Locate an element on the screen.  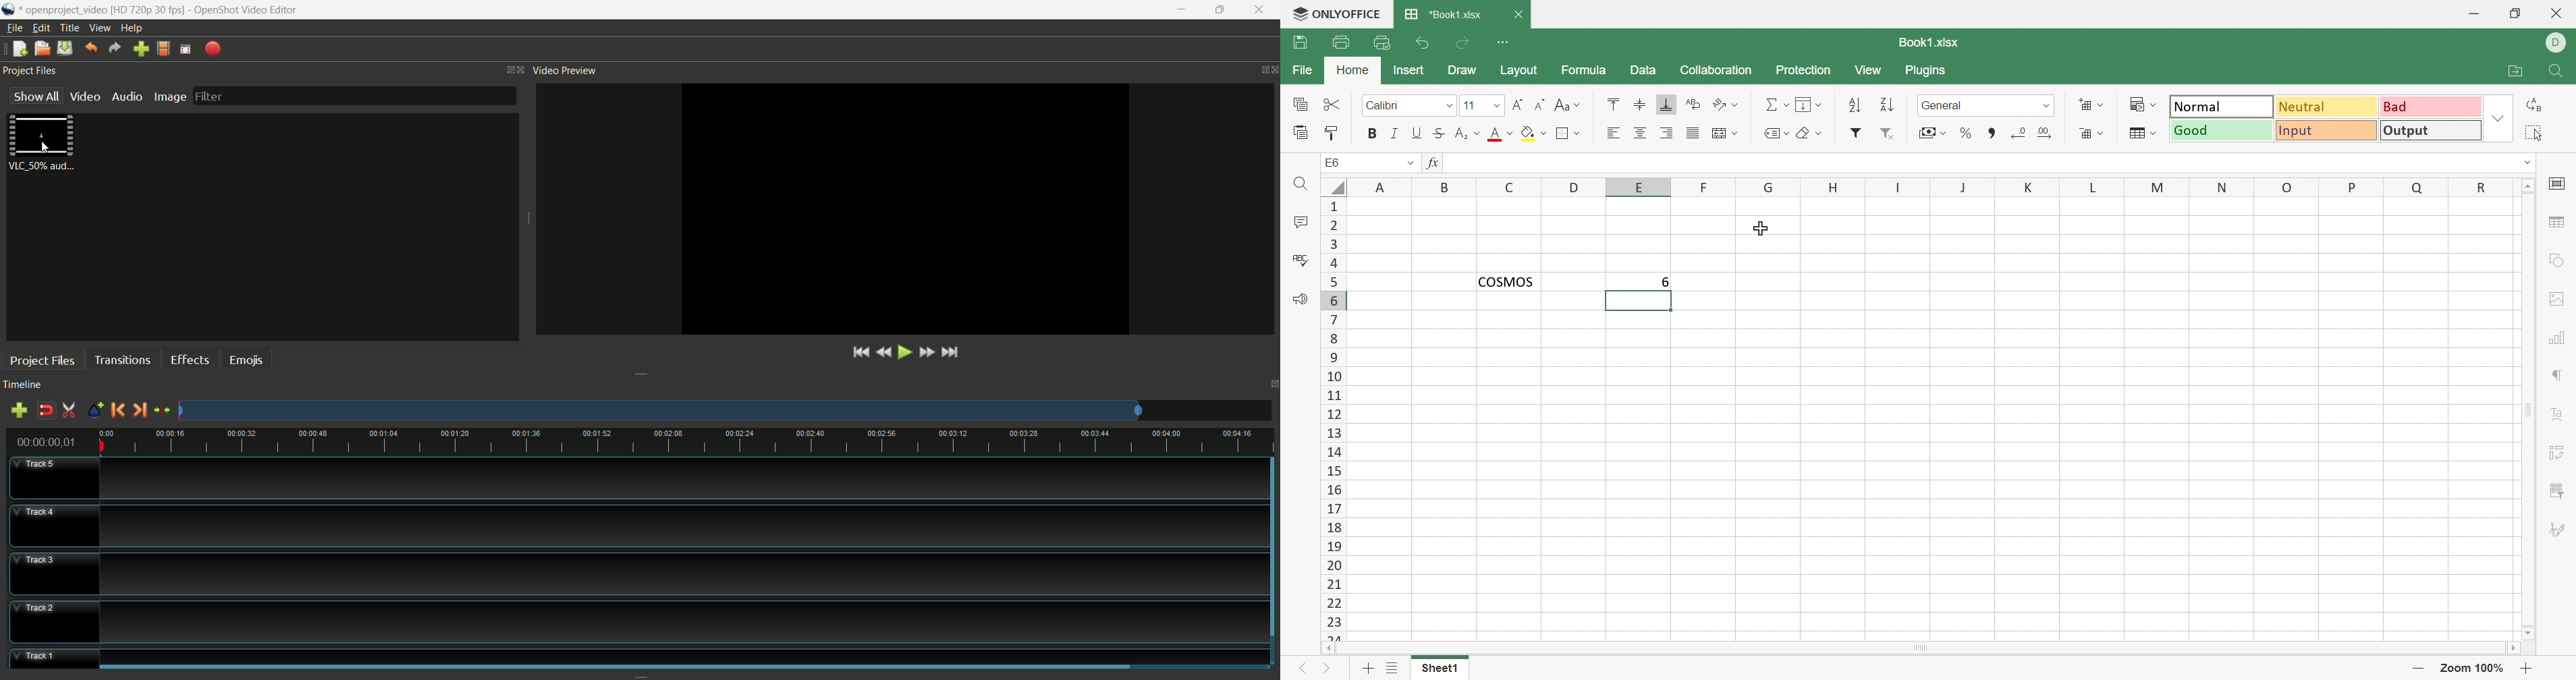
Print file is located at coordinates (1342, 42).